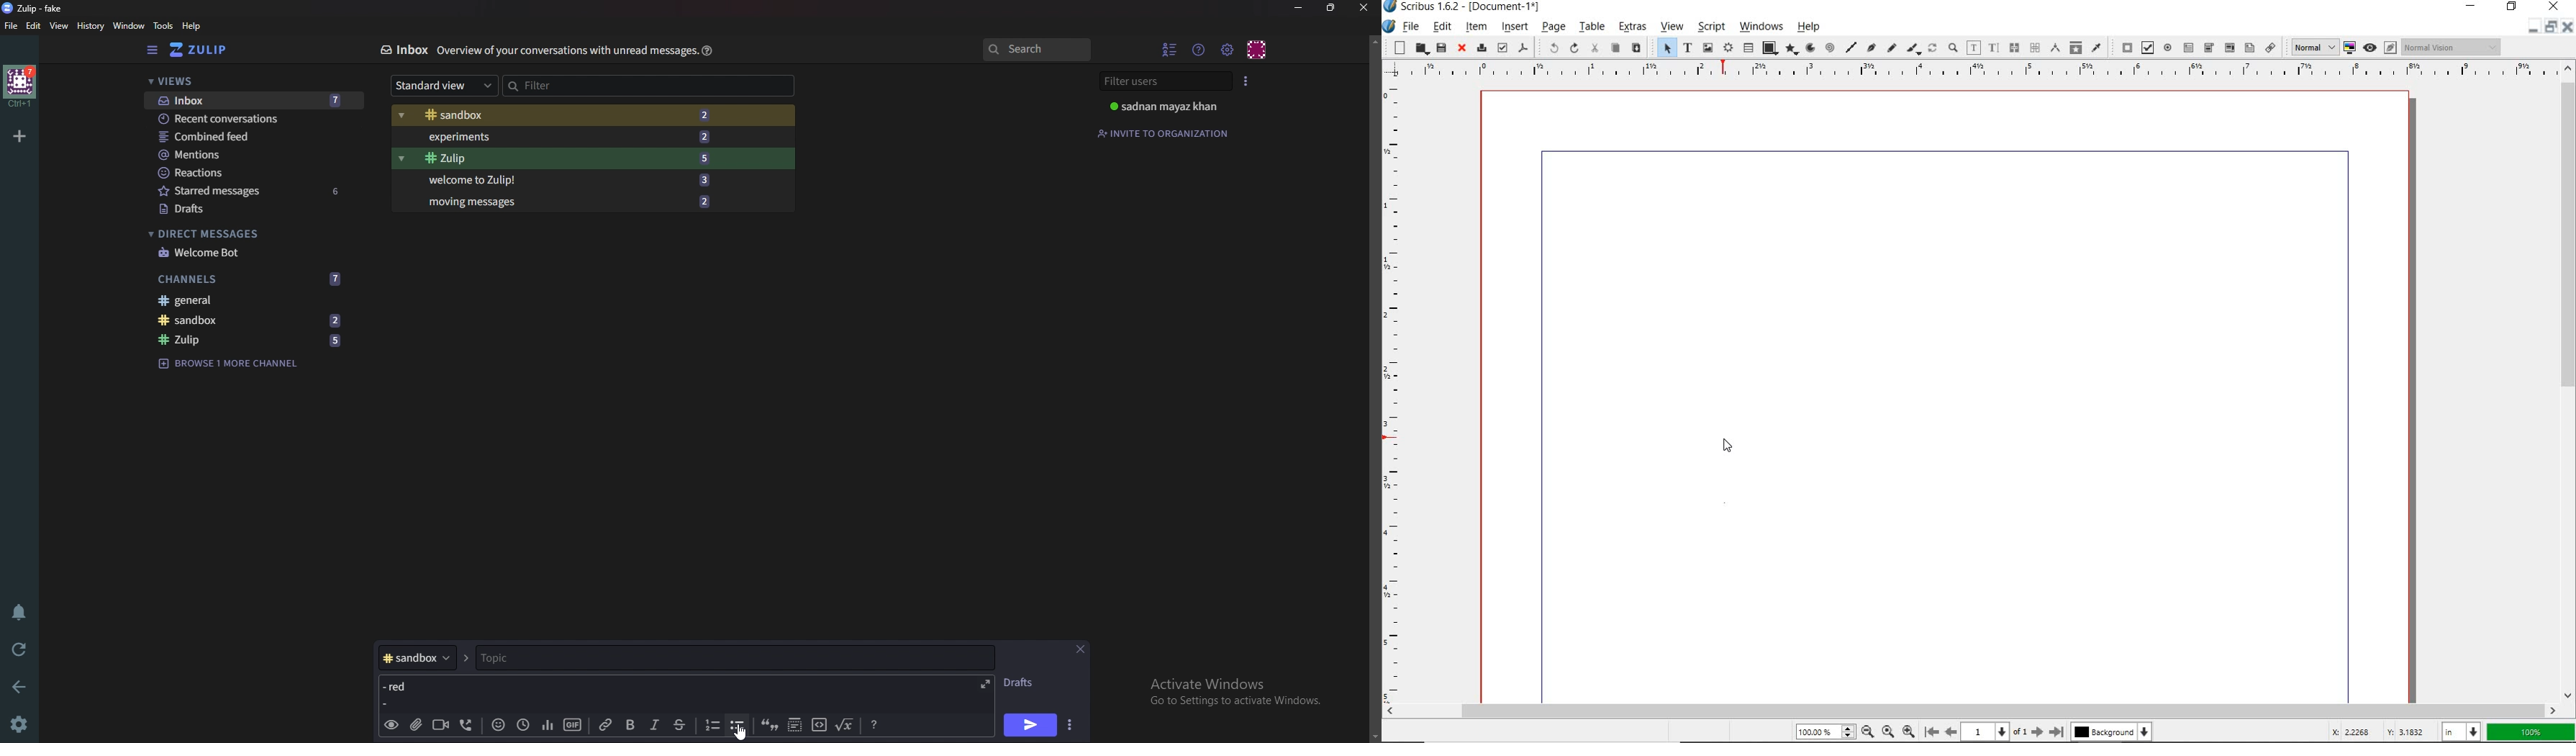 This screenshot has width=2576, height=756. I want to click on Info, so click(567, 50).